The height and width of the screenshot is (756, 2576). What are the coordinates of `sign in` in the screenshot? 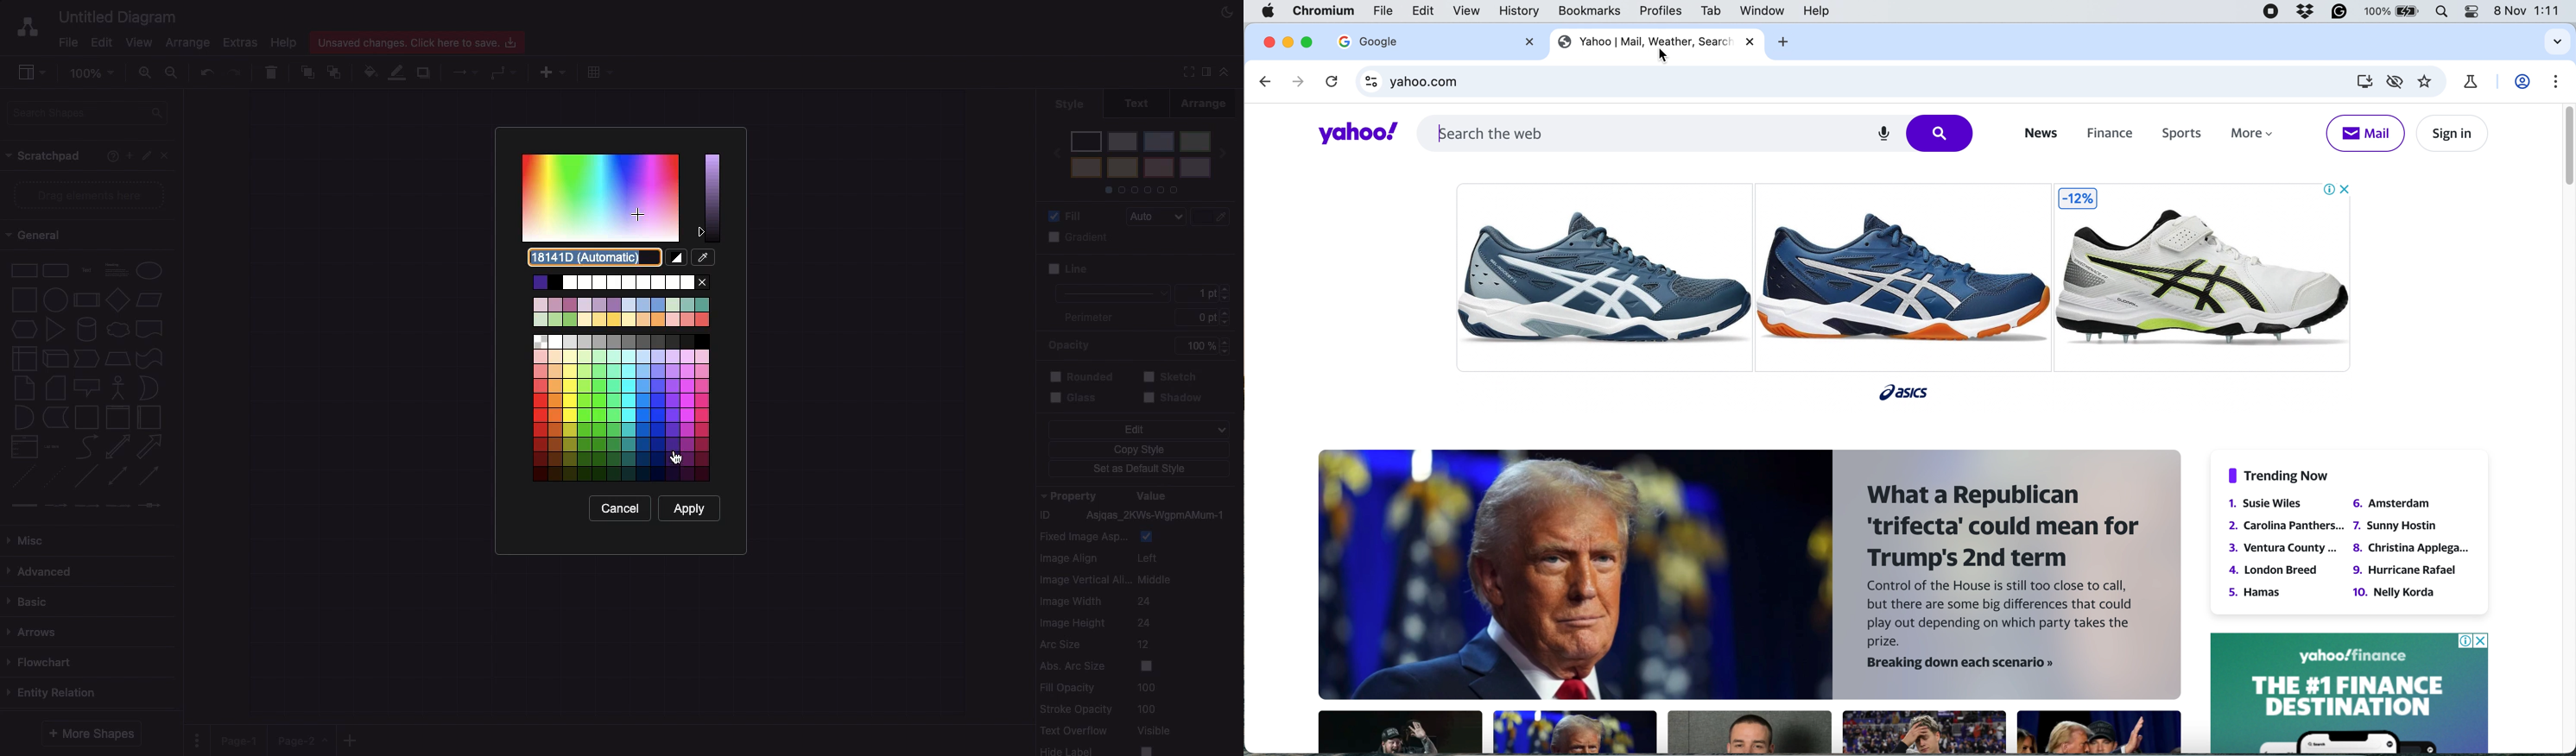 It's located at (2451, 133).